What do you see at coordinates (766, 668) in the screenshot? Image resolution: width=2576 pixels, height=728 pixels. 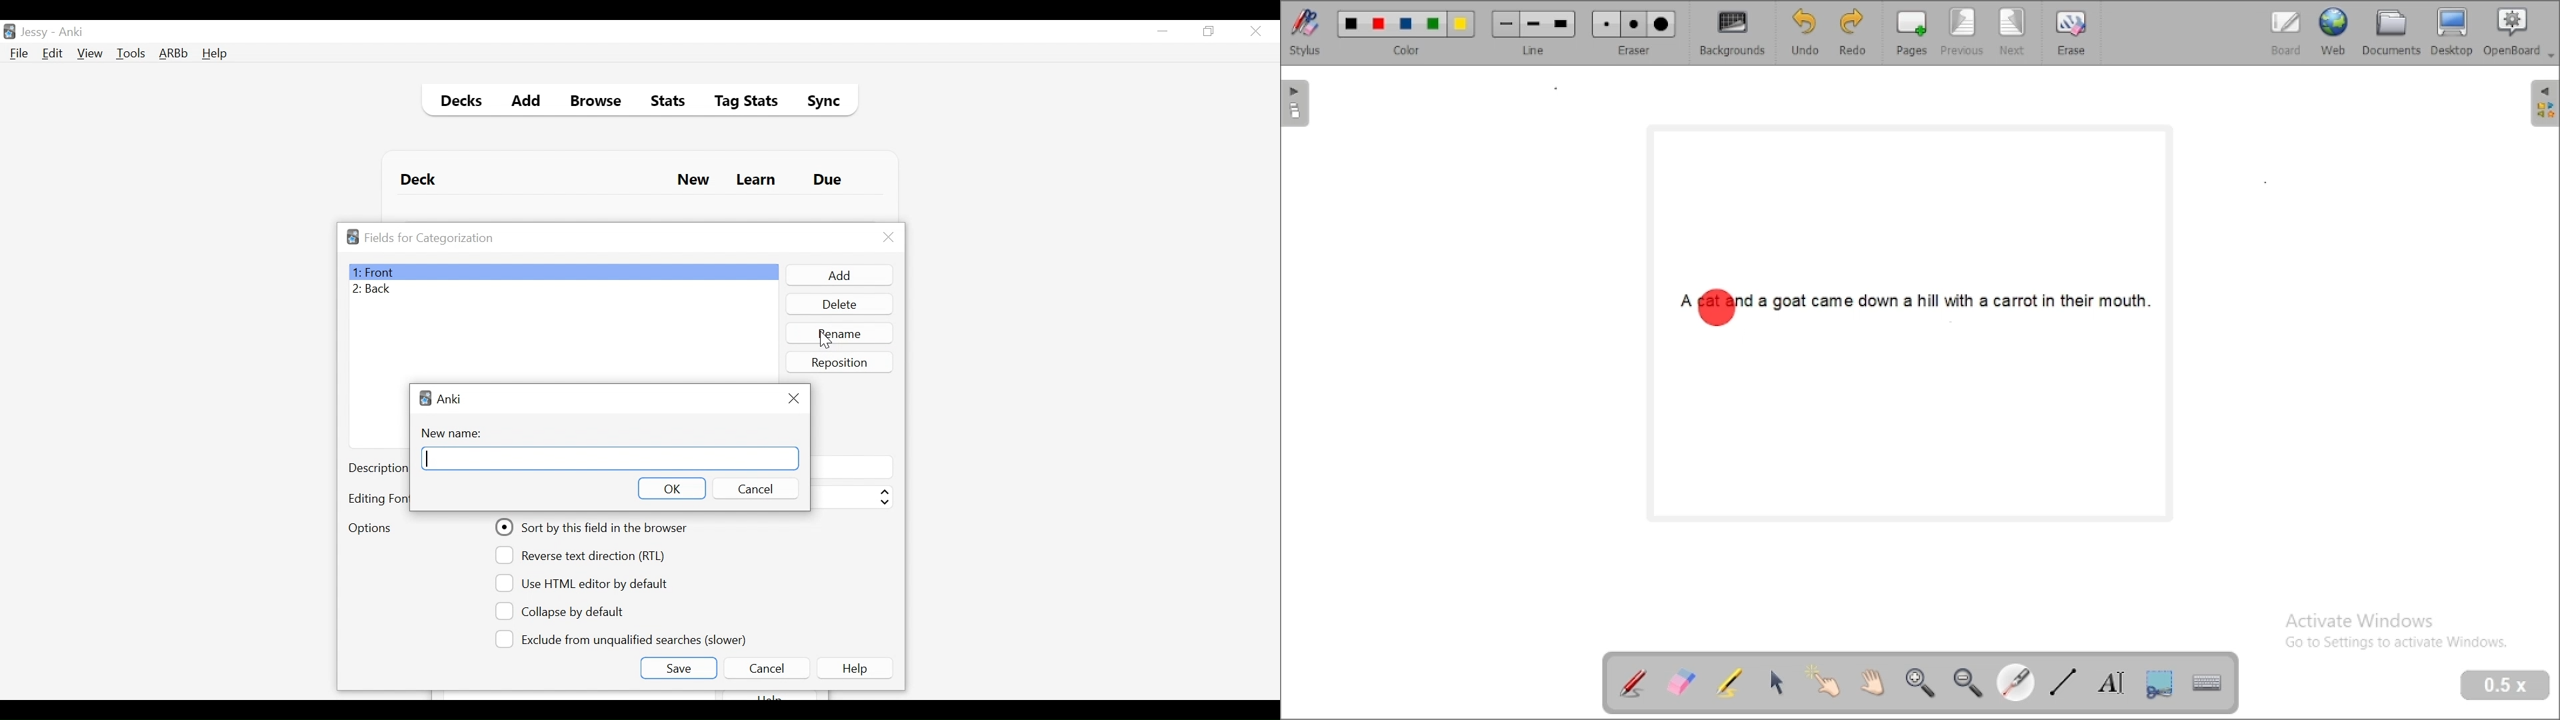 I see `Cancel` at bounding box center [766, 668].